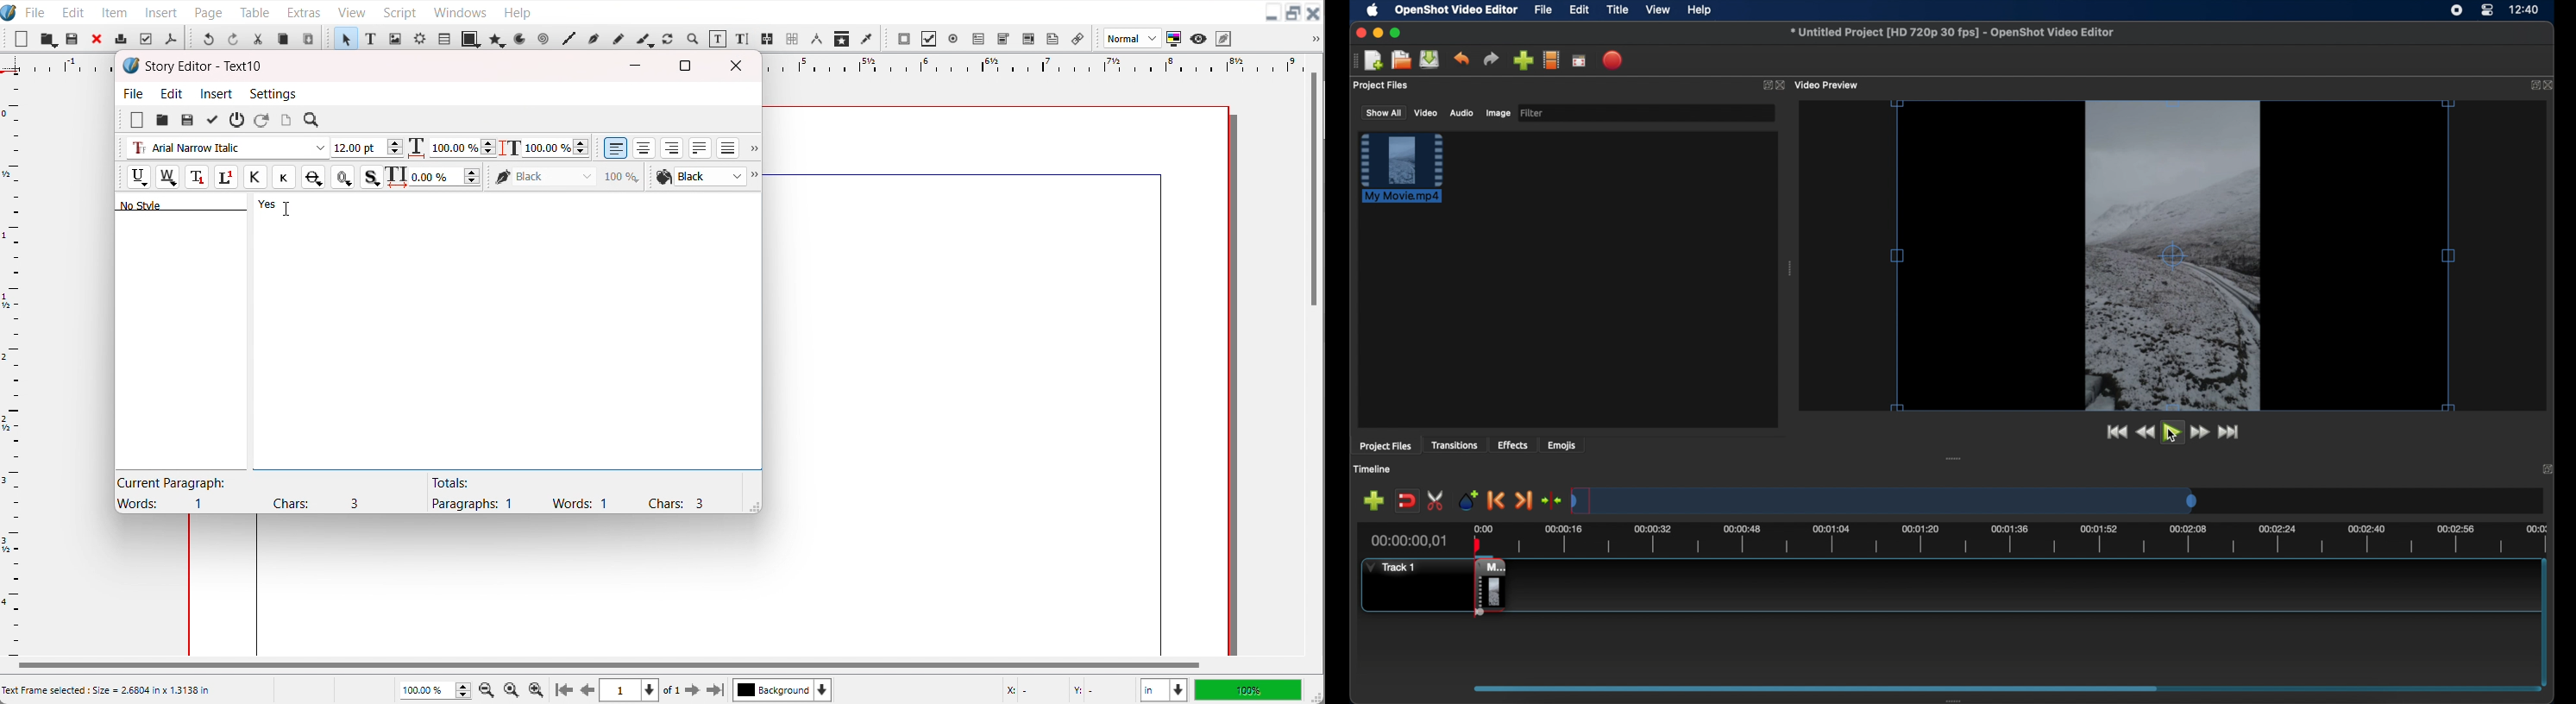 This screenshot has height=728, width=2576. What do you see at coordinates (273, 93) in the screenshot?
I see `Settings` at bounding box center [273, 93].